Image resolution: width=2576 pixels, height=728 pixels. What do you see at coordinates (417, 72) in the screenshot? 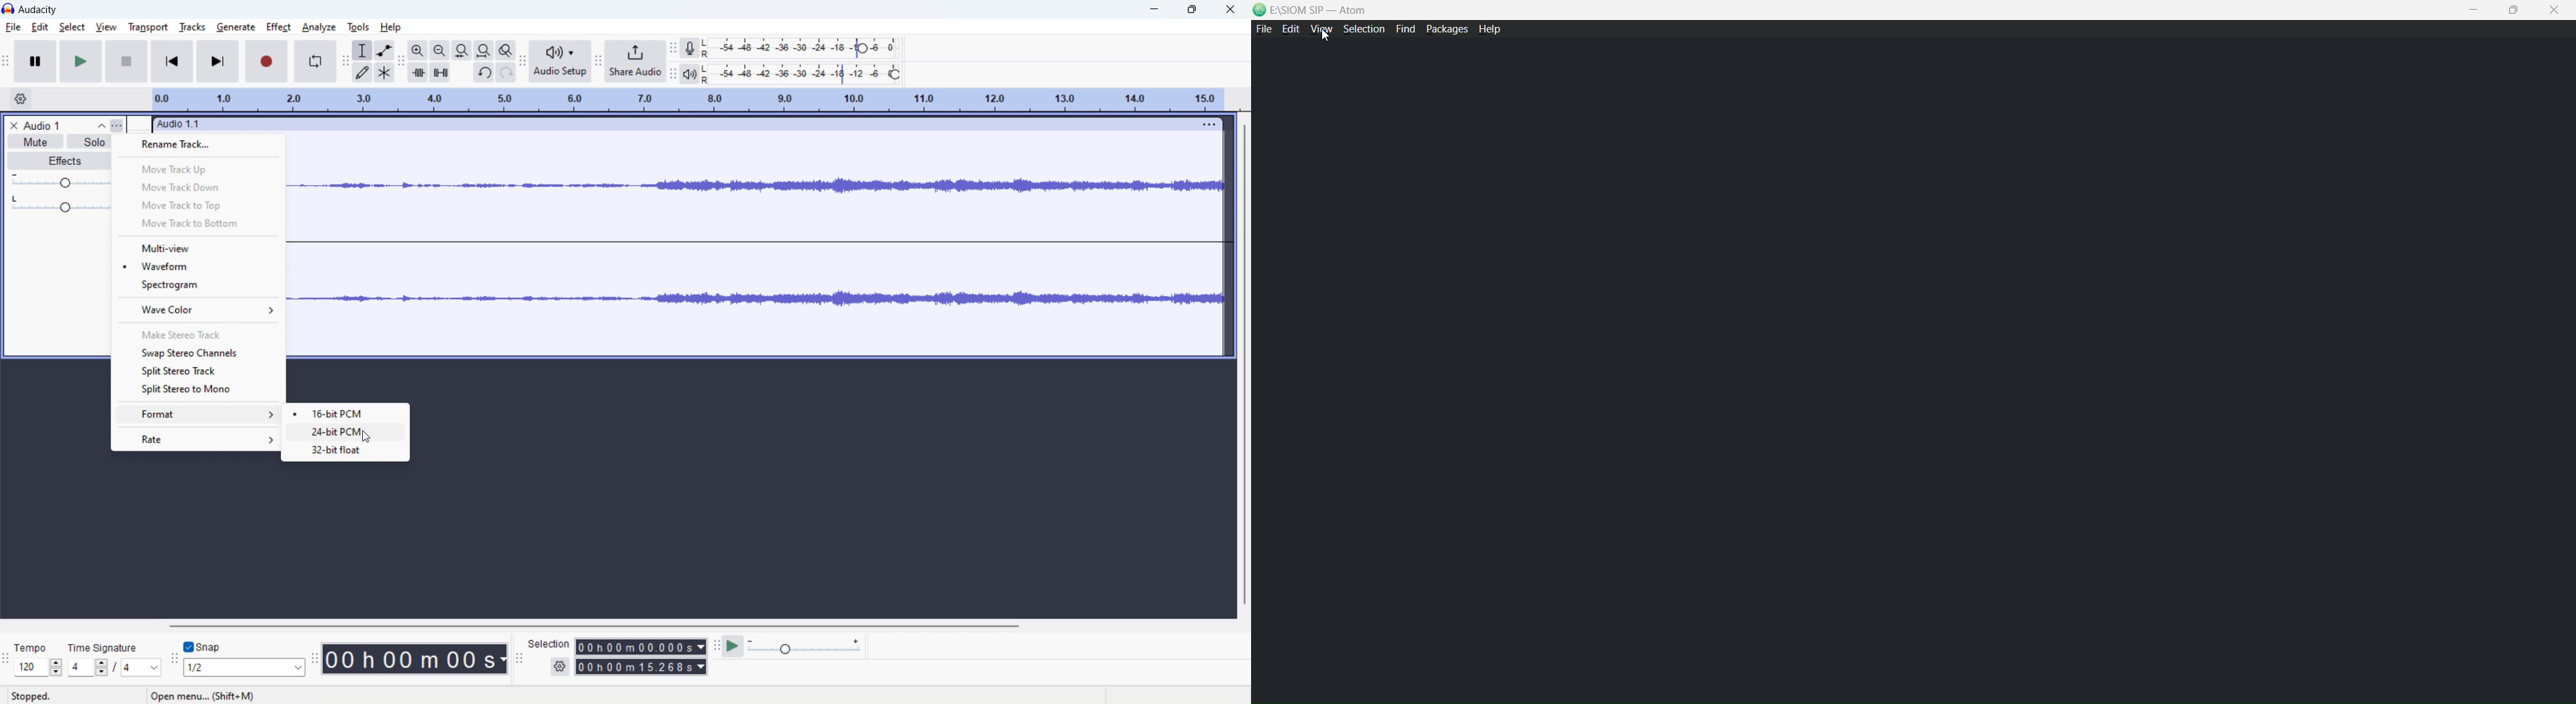
I see `trim audio outside selection` at bounding box center [417, 72].